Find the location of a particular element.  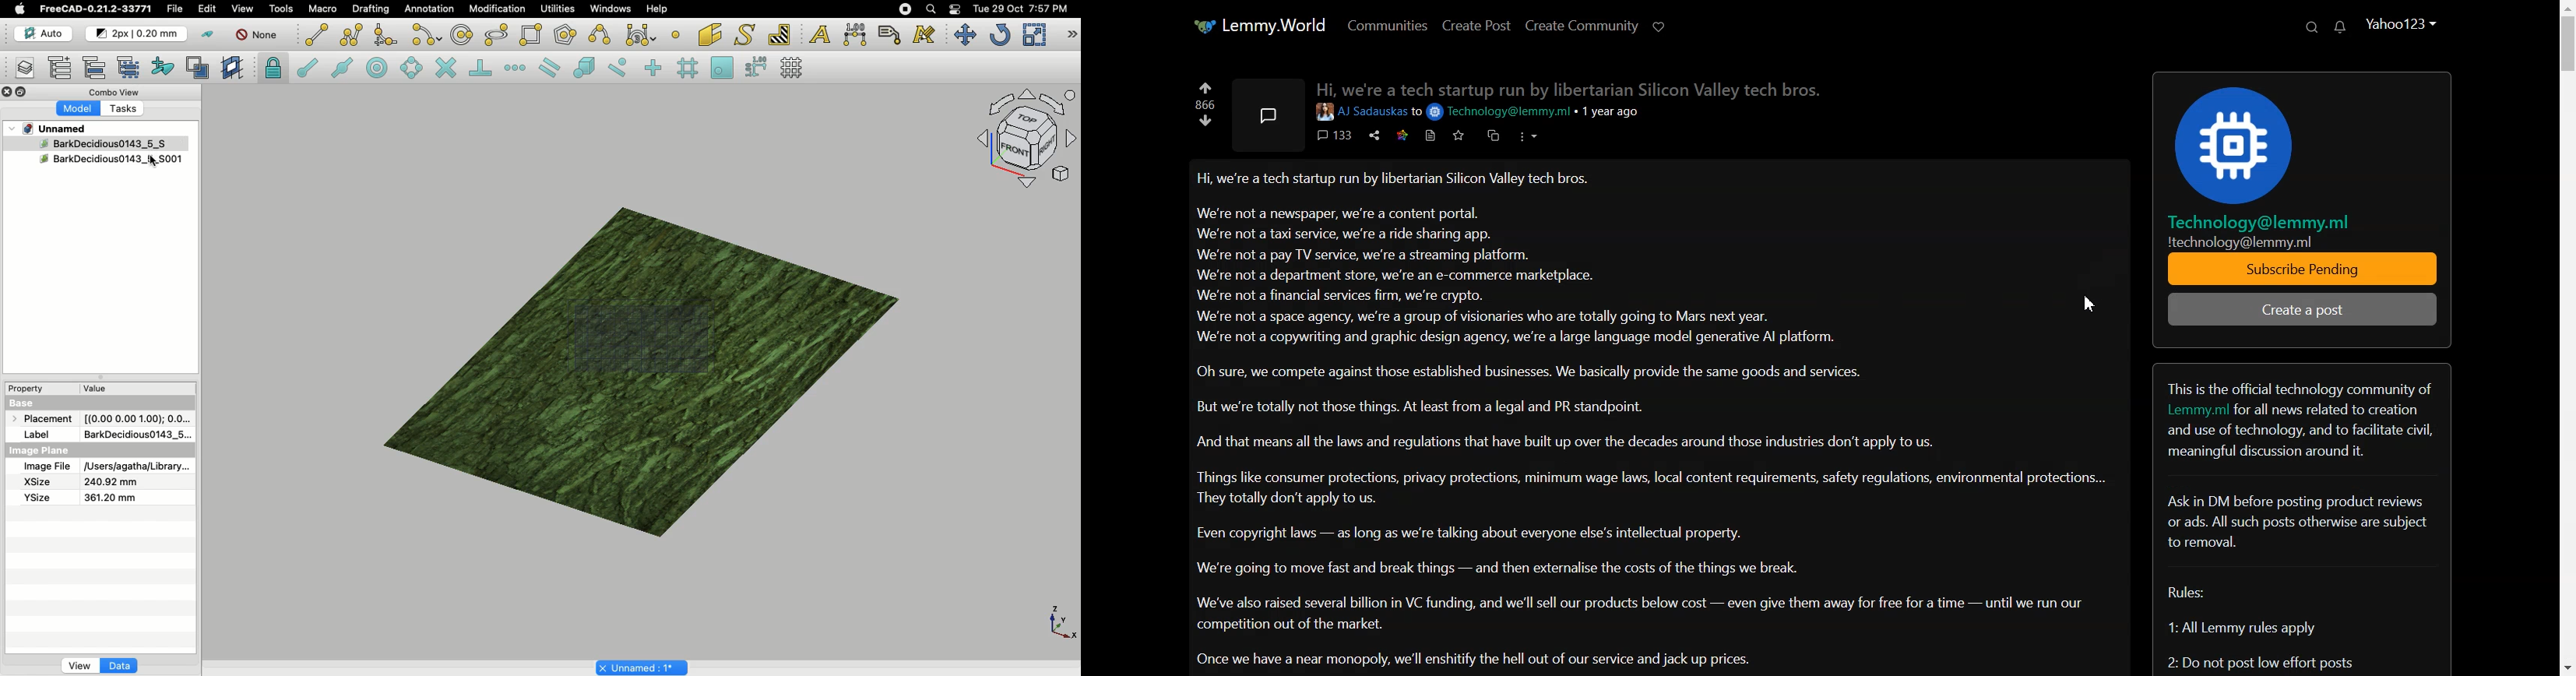

866 is located at coordinates (1205, 105).